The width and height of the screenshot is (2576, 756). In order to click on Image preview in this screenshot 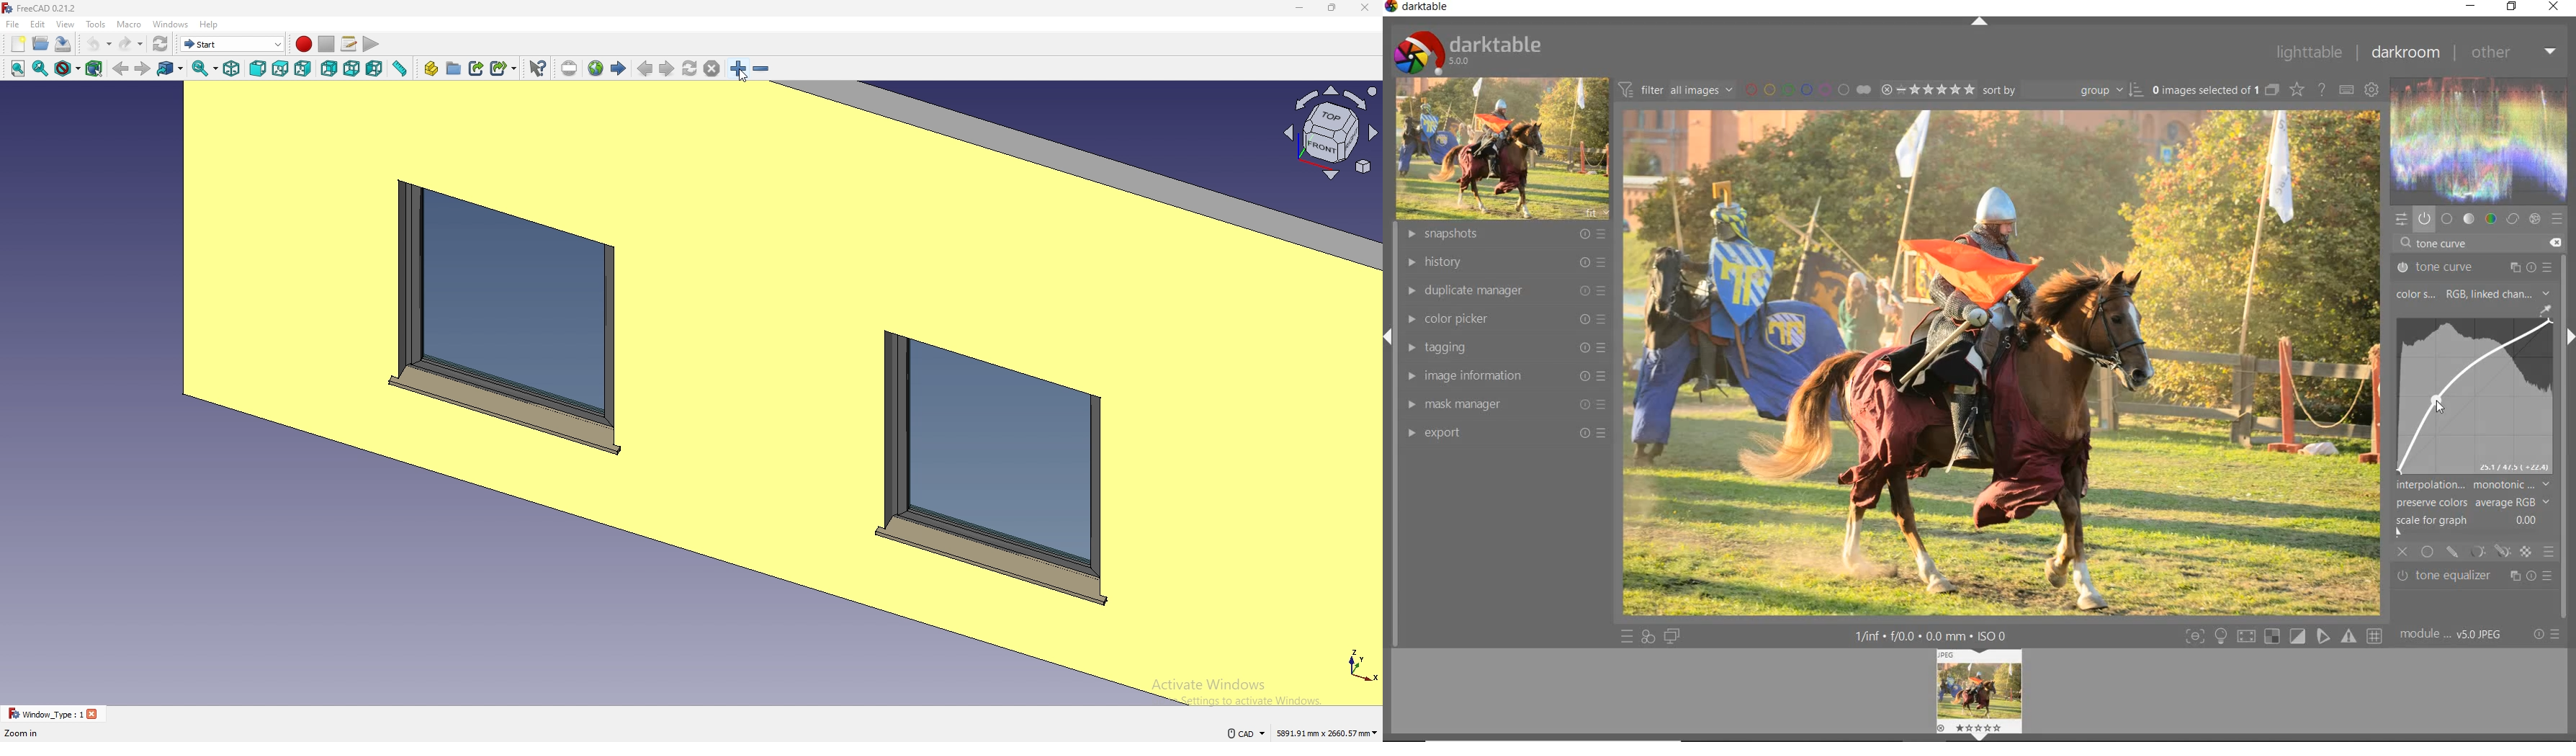, I will do `click(1982, 692)`.